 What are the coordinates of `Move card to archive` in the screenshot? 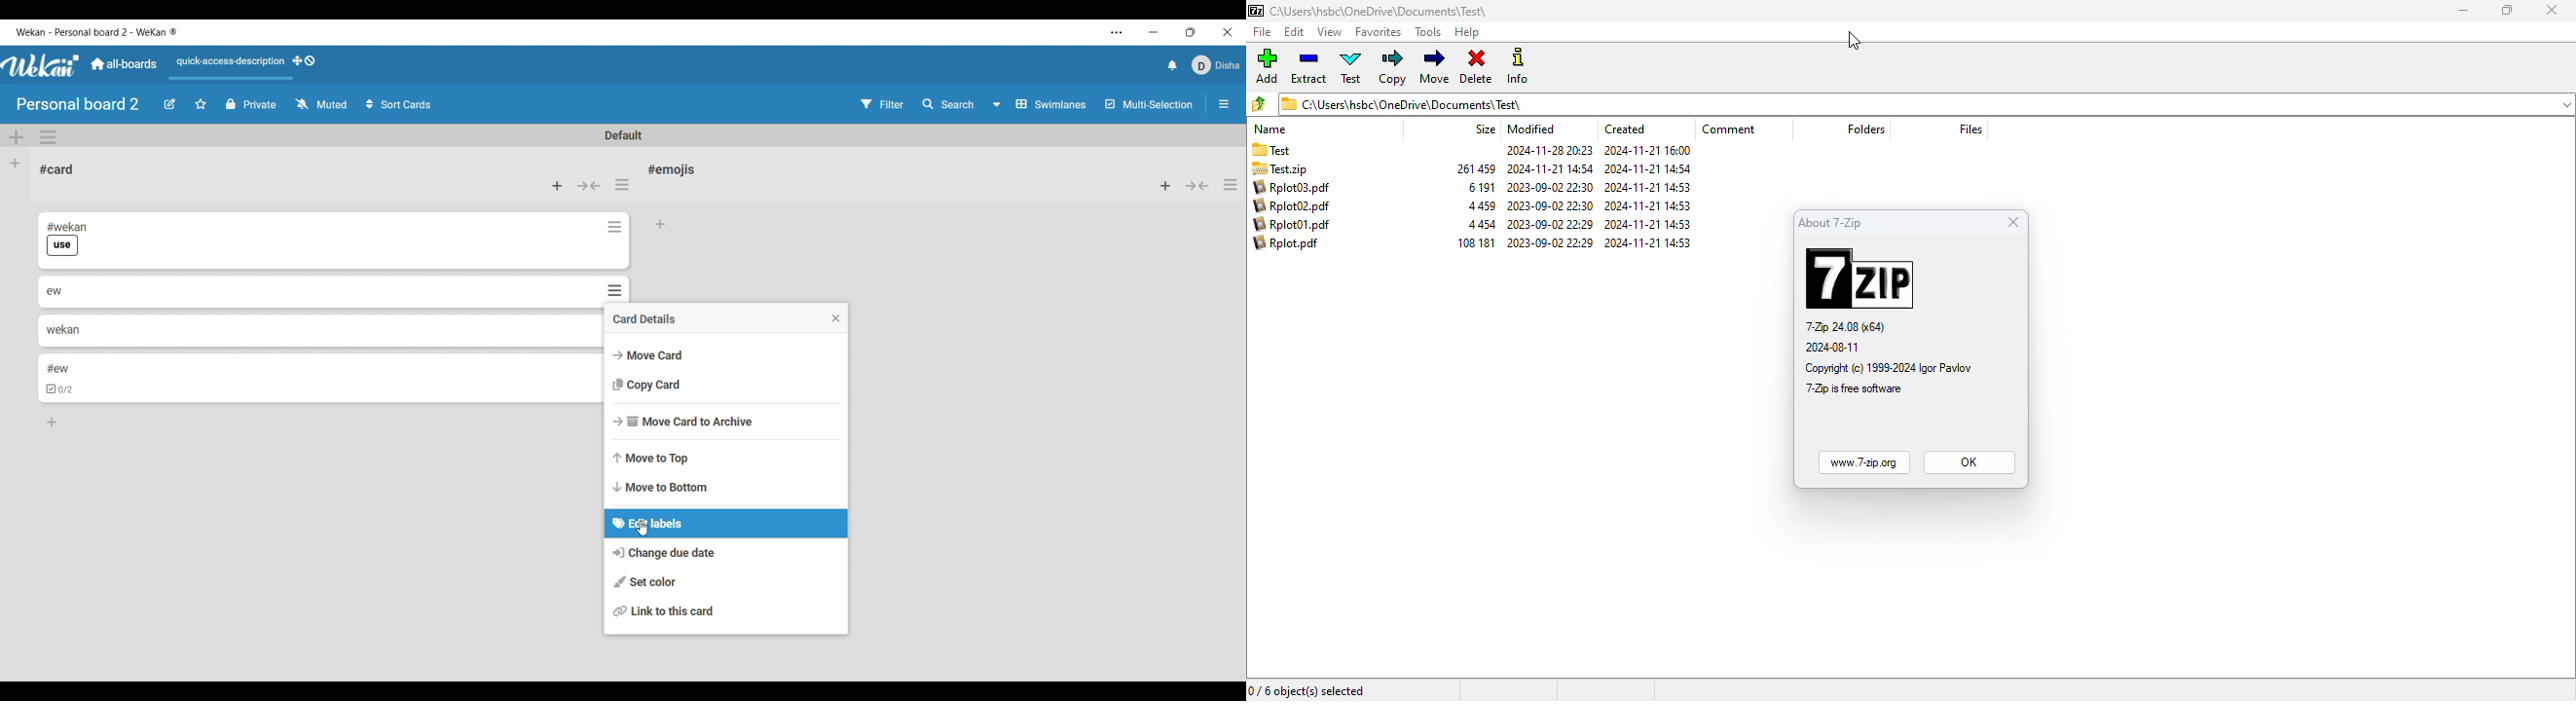 It's located at (727, 422).